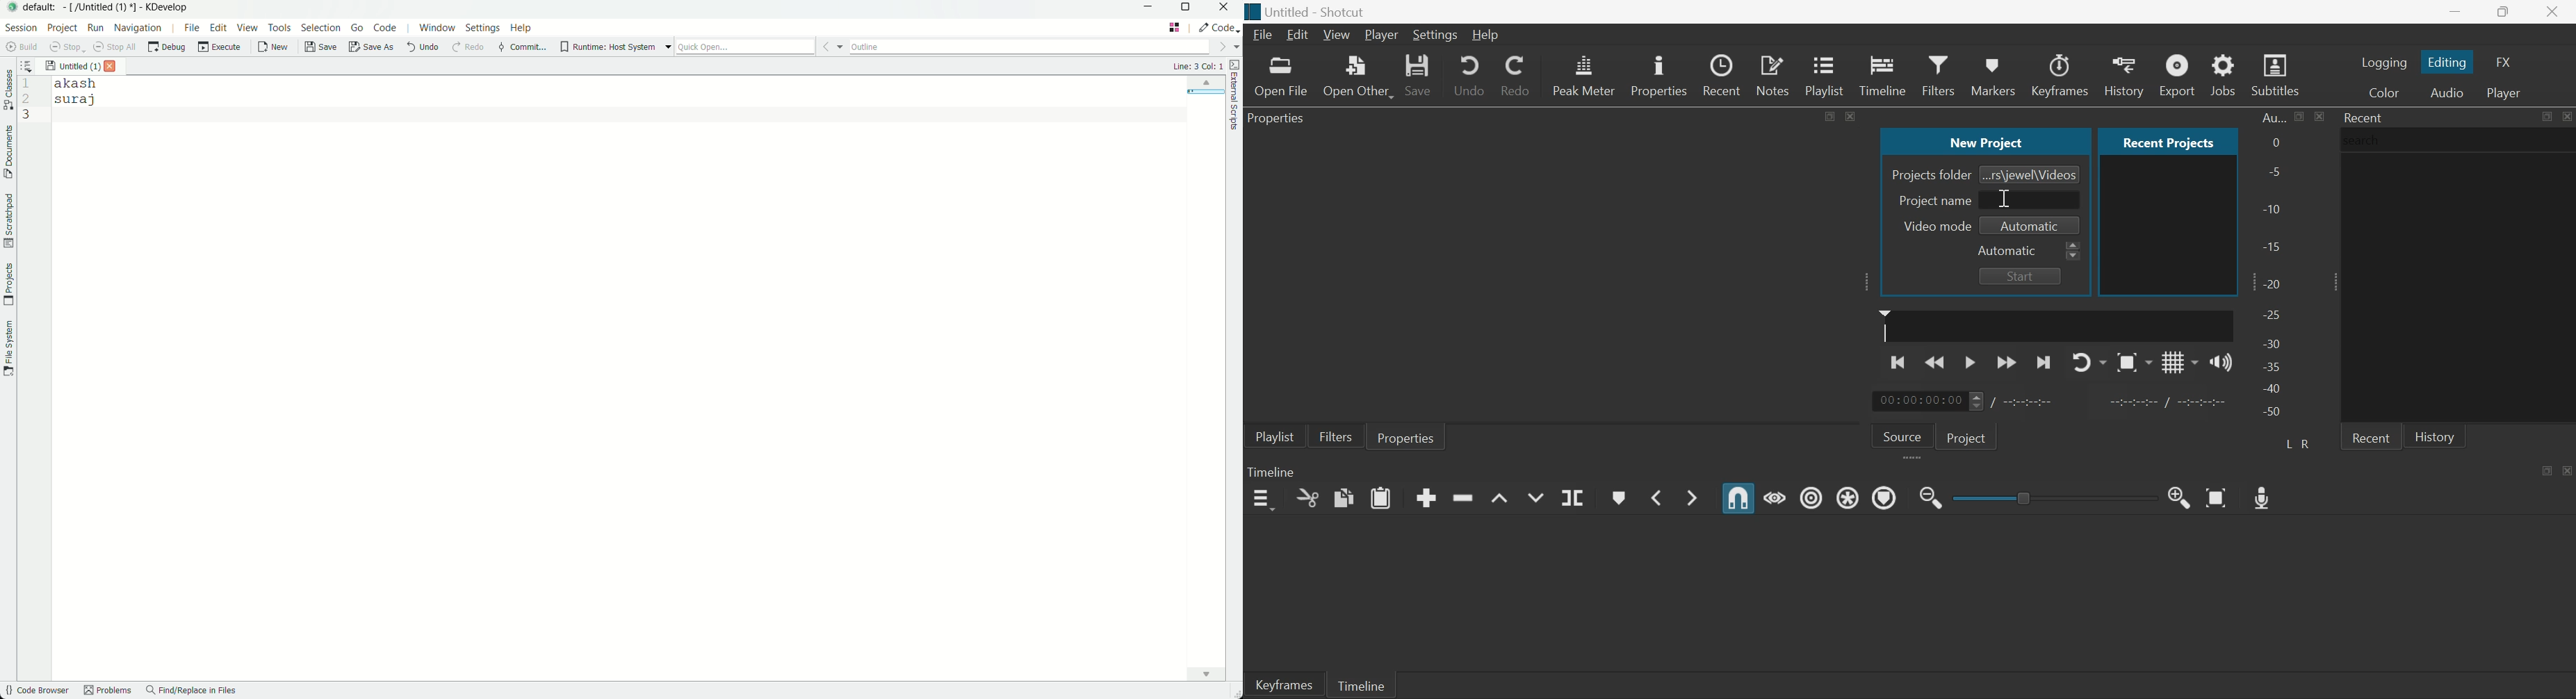 The width and height of the screenshot is (2576, 700). What do you see at coordinates (2030, 174) in the screenshot?
I see `C:\Users\jewel\Videos` at bounding box center [2030, 174].